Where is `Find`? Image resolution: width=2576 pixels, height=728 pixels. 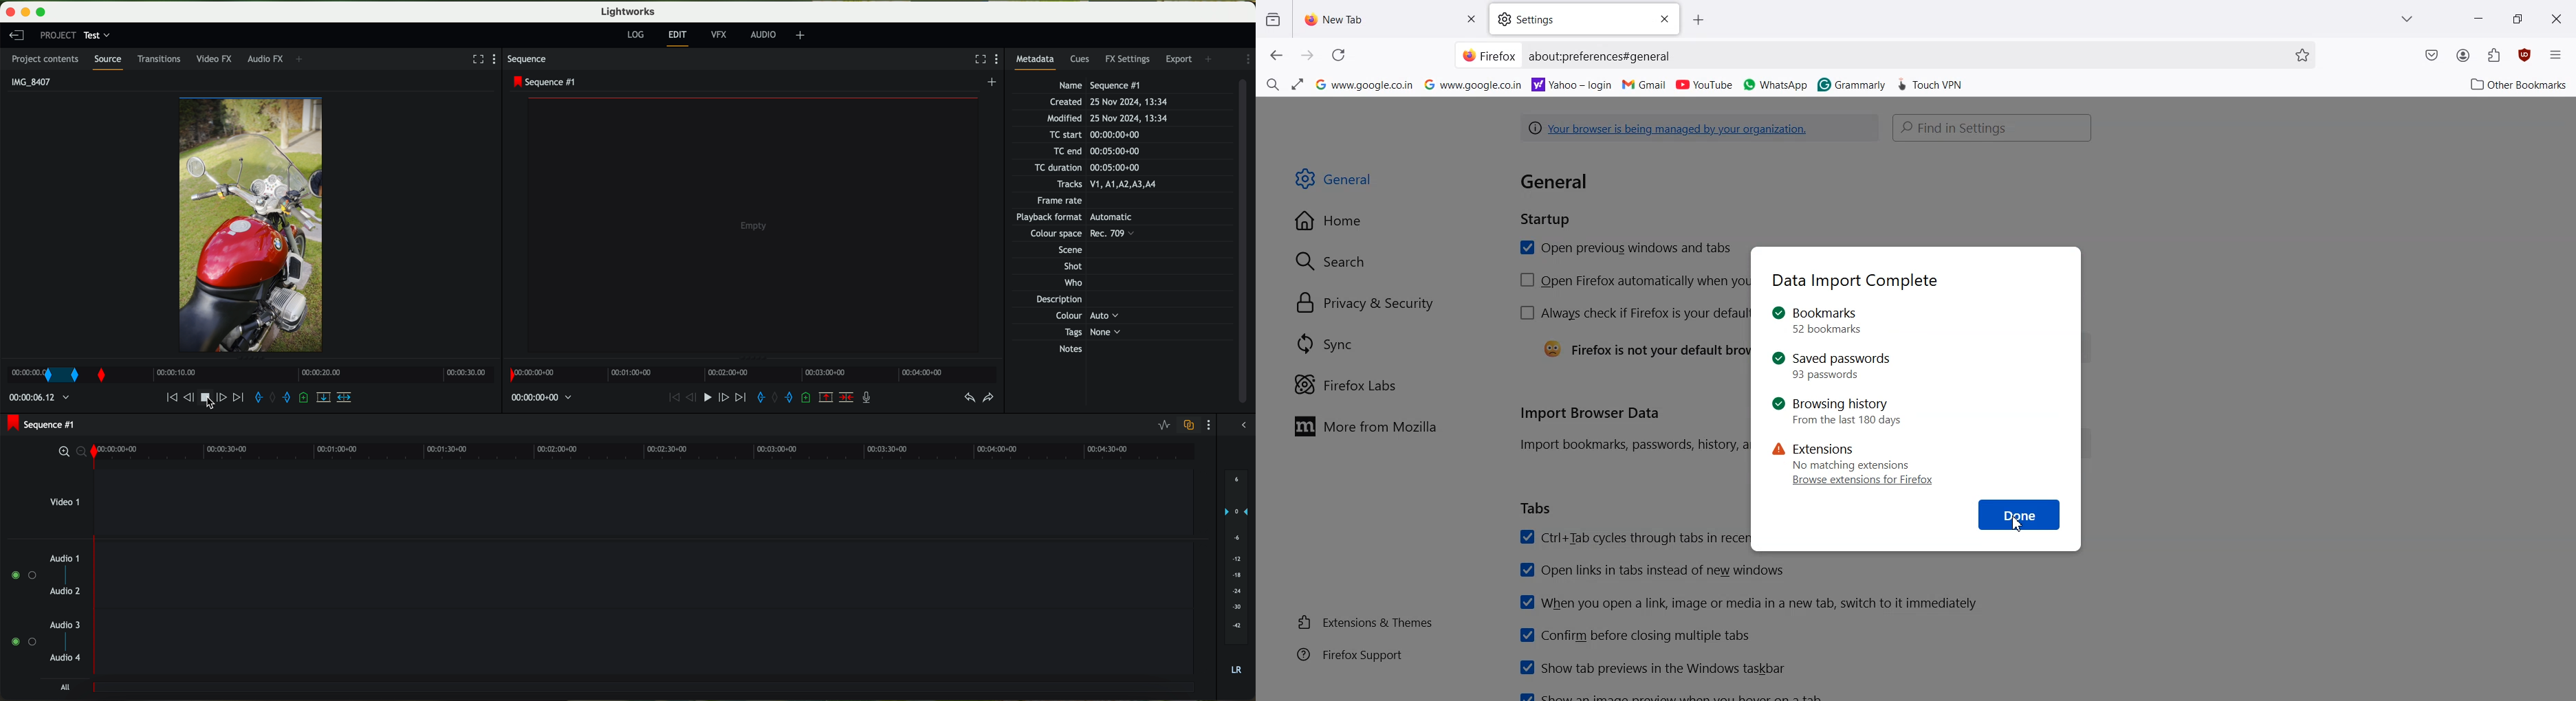
Find is located at coordinates (1272, 82).